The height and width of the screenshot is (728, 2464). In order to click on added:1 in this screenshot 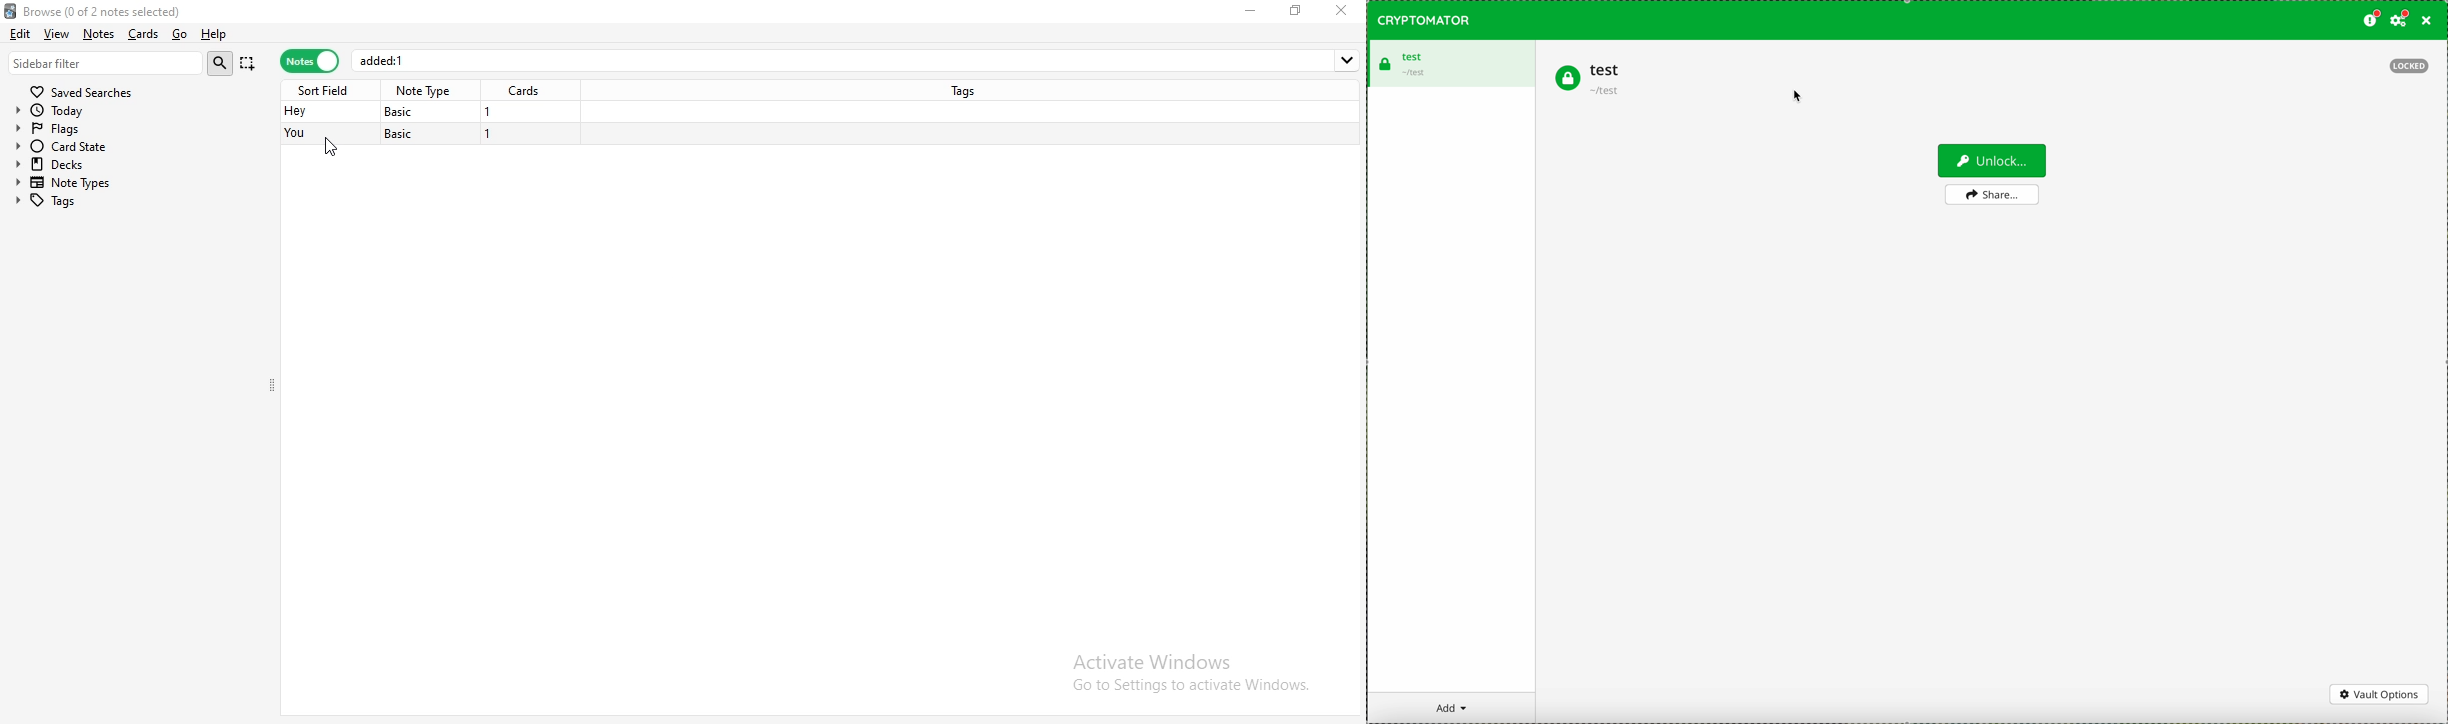, I will do `click(858, 60)`.